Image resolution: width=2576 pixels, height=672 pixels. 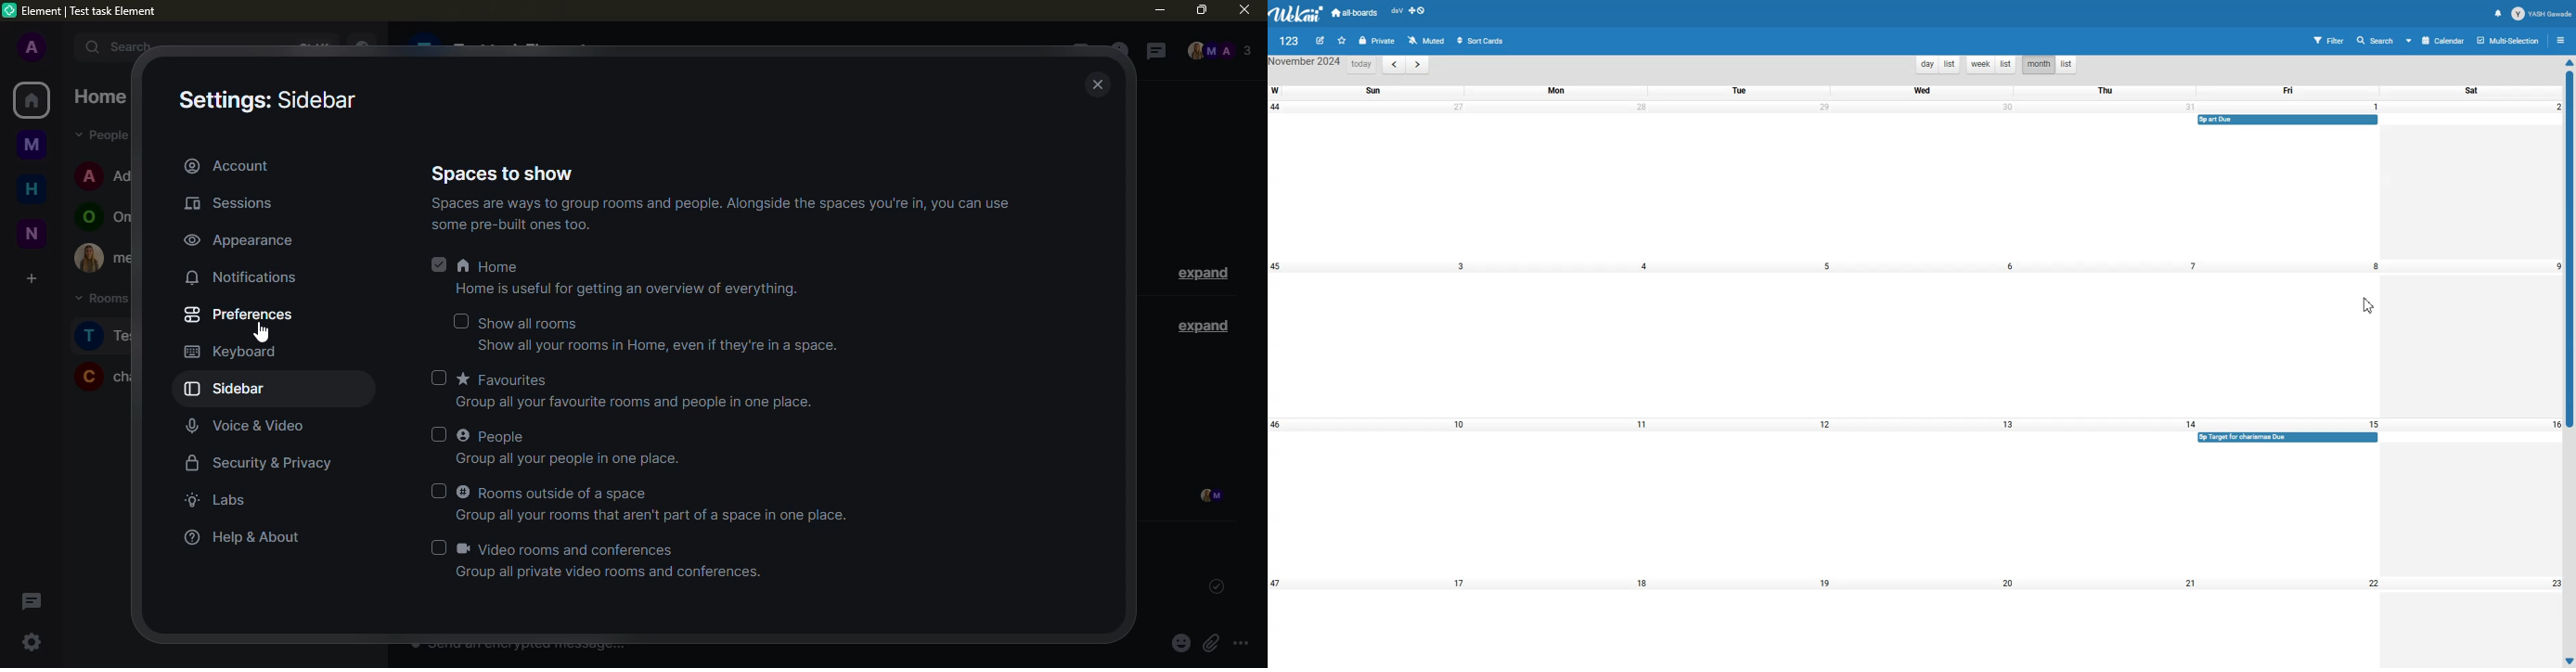 I want to click on Last Month, so click(x=1393, y=65).